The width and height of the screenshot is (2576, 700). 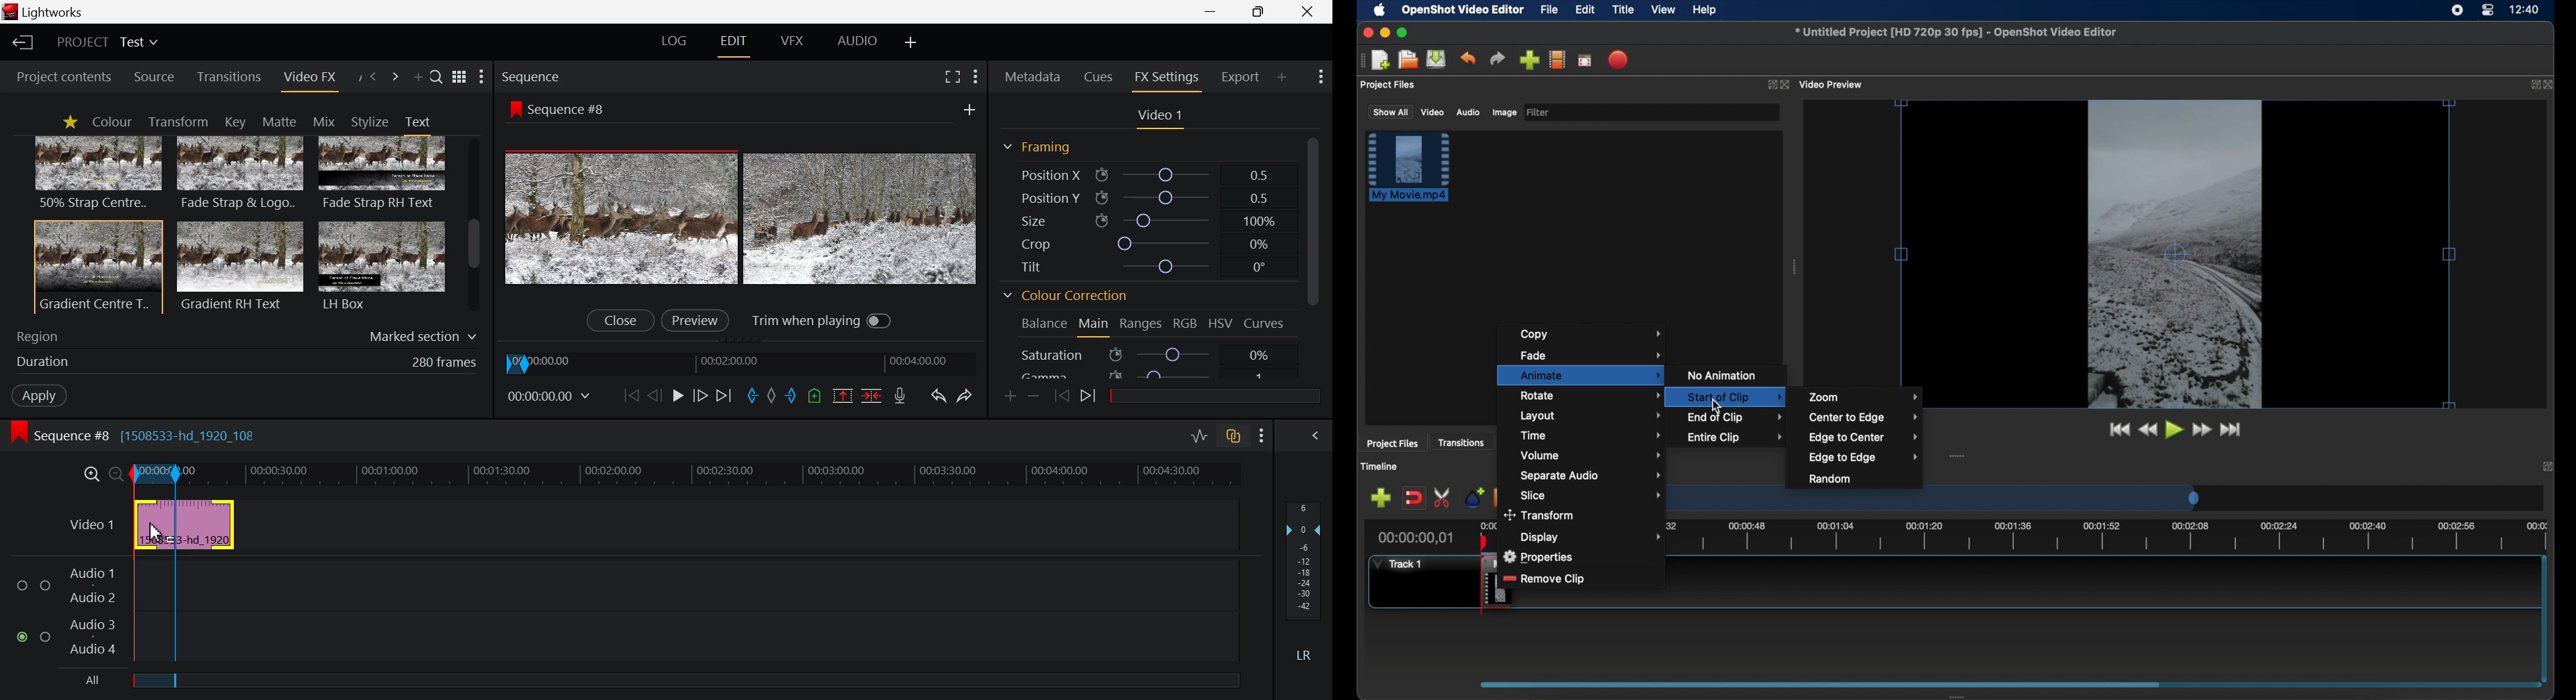 I want to click on Add Panel, so click(x=1282, y=75).